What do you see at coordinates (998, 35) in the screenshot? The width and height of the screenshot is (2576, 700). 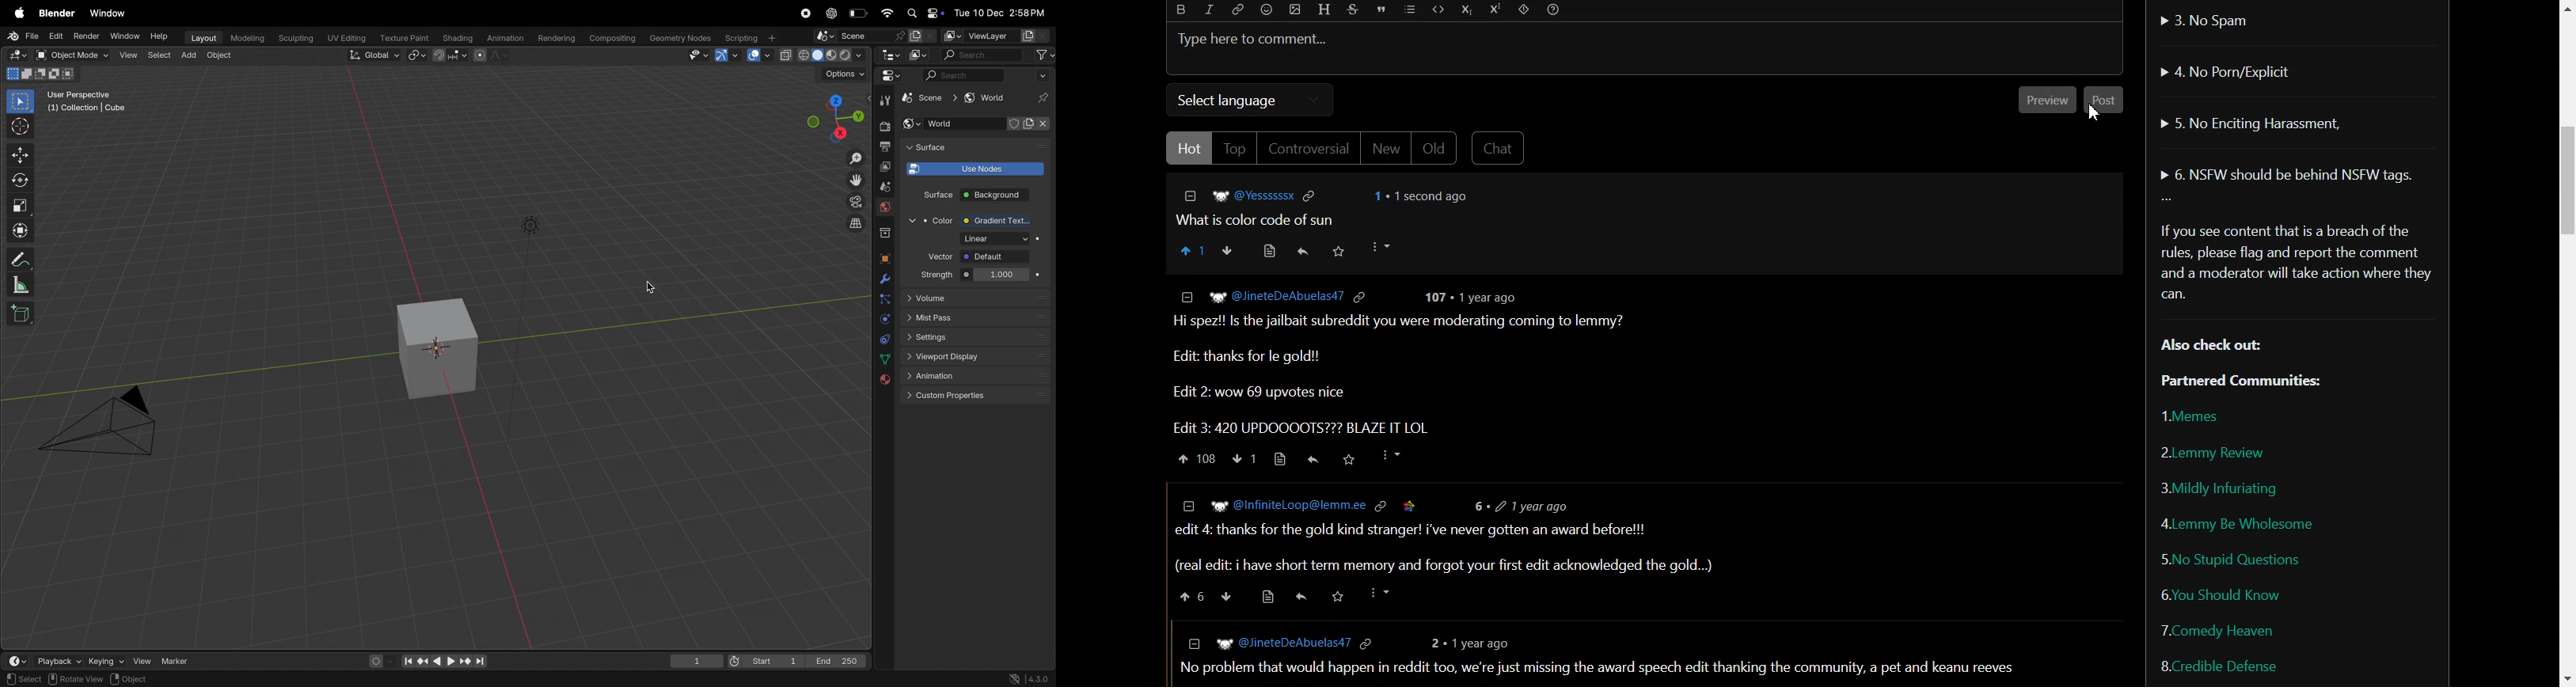 I see `View layer` at bounding box center [998, 35].